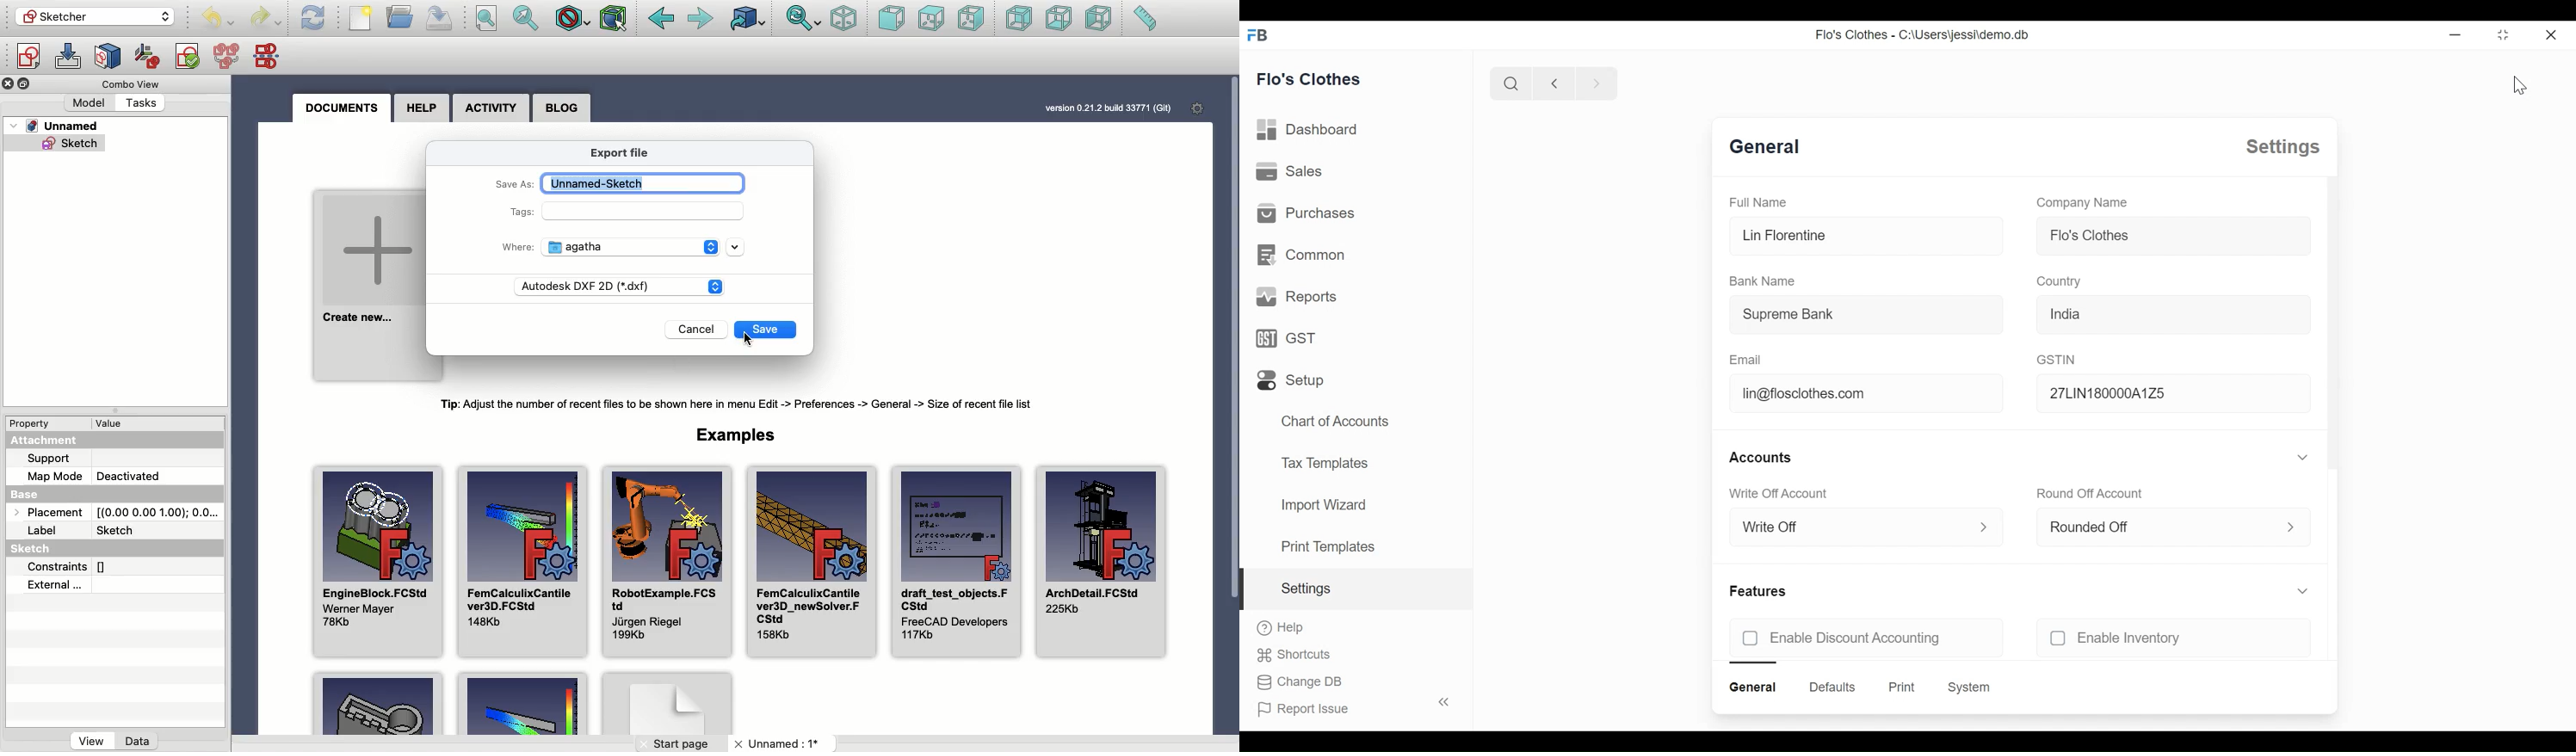 Image resolution: width=2576 pixels, height=756 pixels. I want to click on Supreme bank, so click(1786, 314).